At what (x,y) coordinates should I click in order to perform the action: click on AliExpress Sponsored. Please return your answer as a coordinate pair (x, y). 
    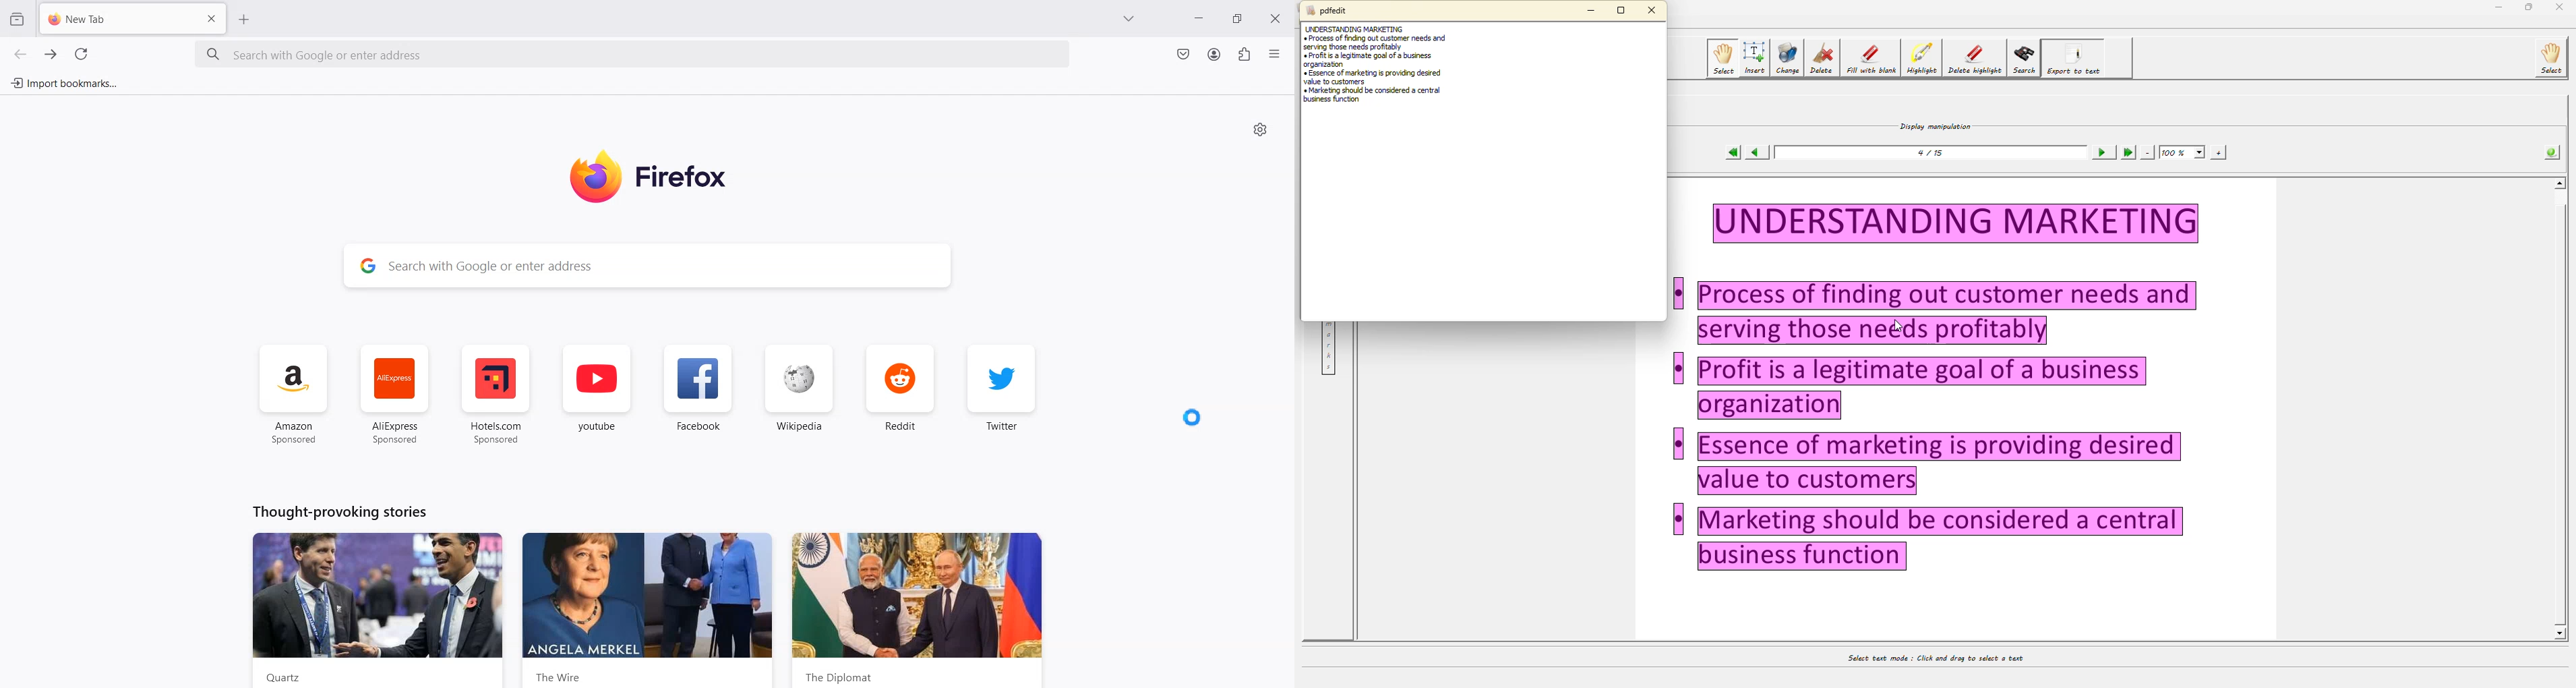
    Looking at the image, I should click on (394, 395).